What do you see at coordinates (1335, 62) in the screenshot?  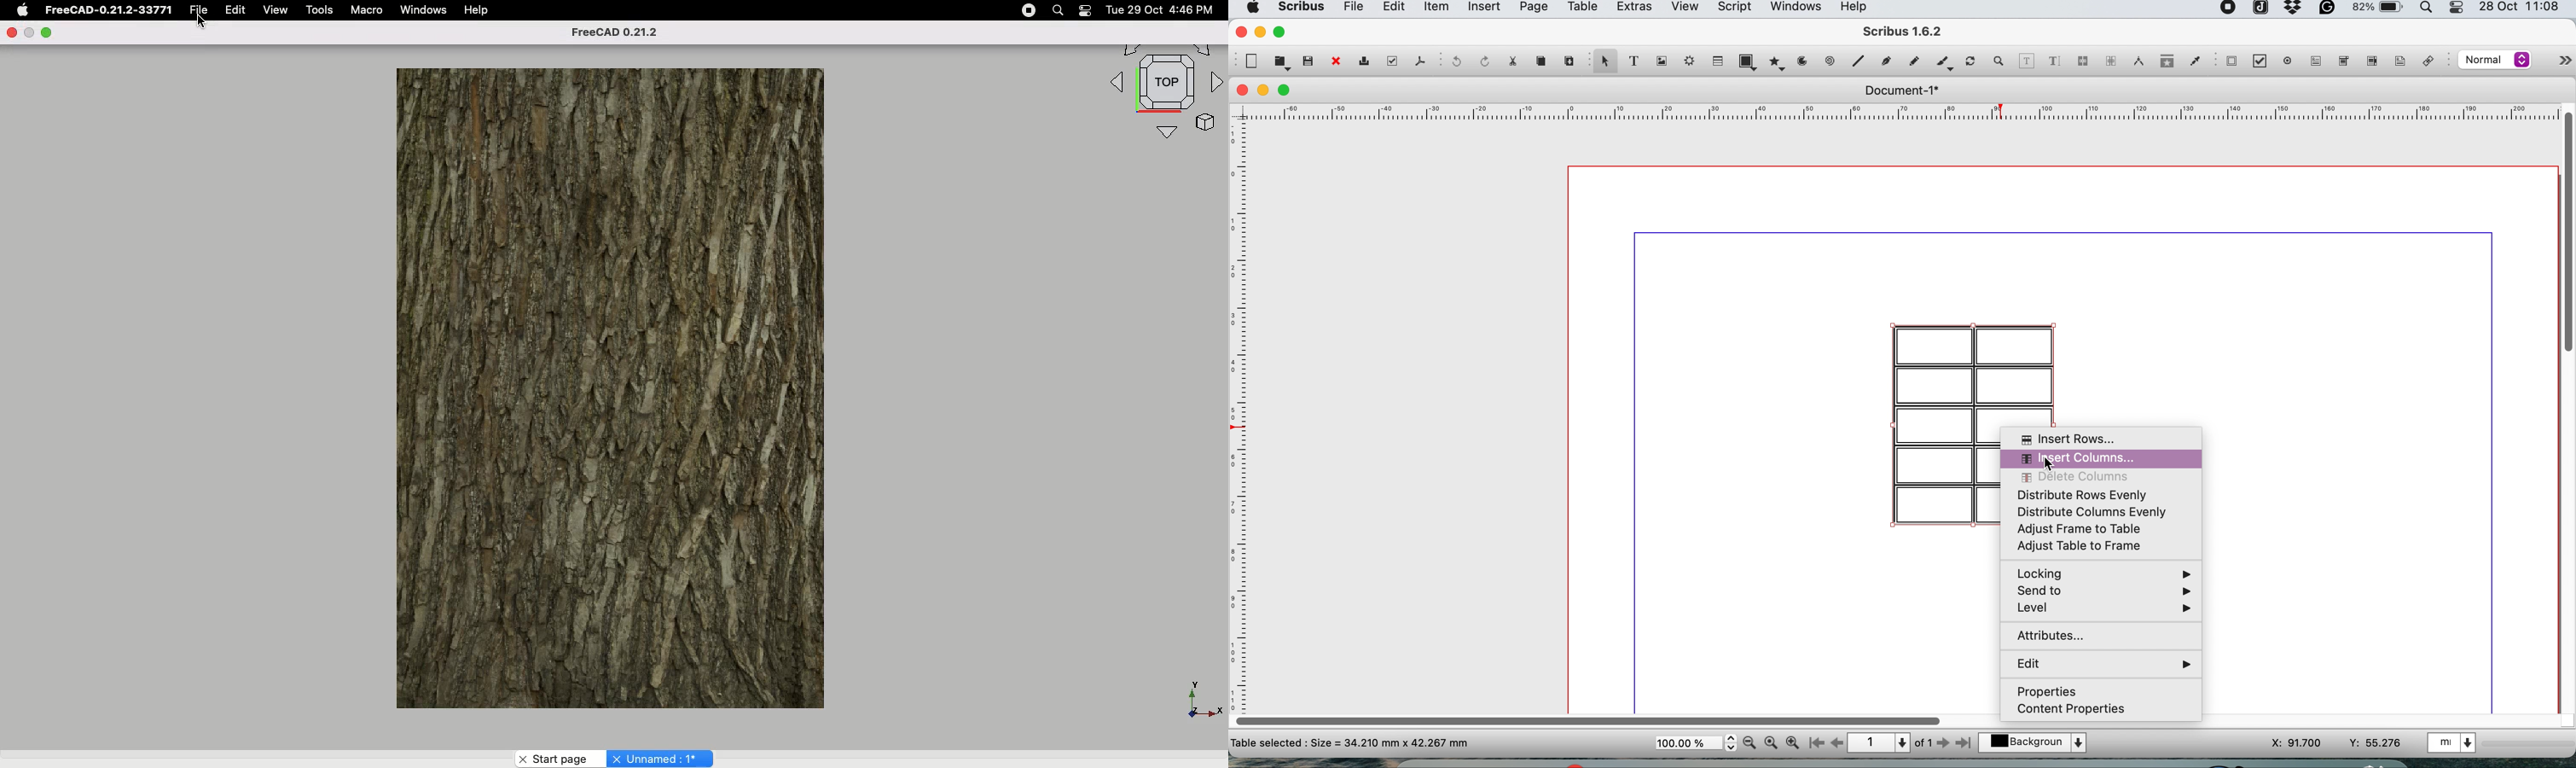 I see `close` at bounding box center [1335, 62].